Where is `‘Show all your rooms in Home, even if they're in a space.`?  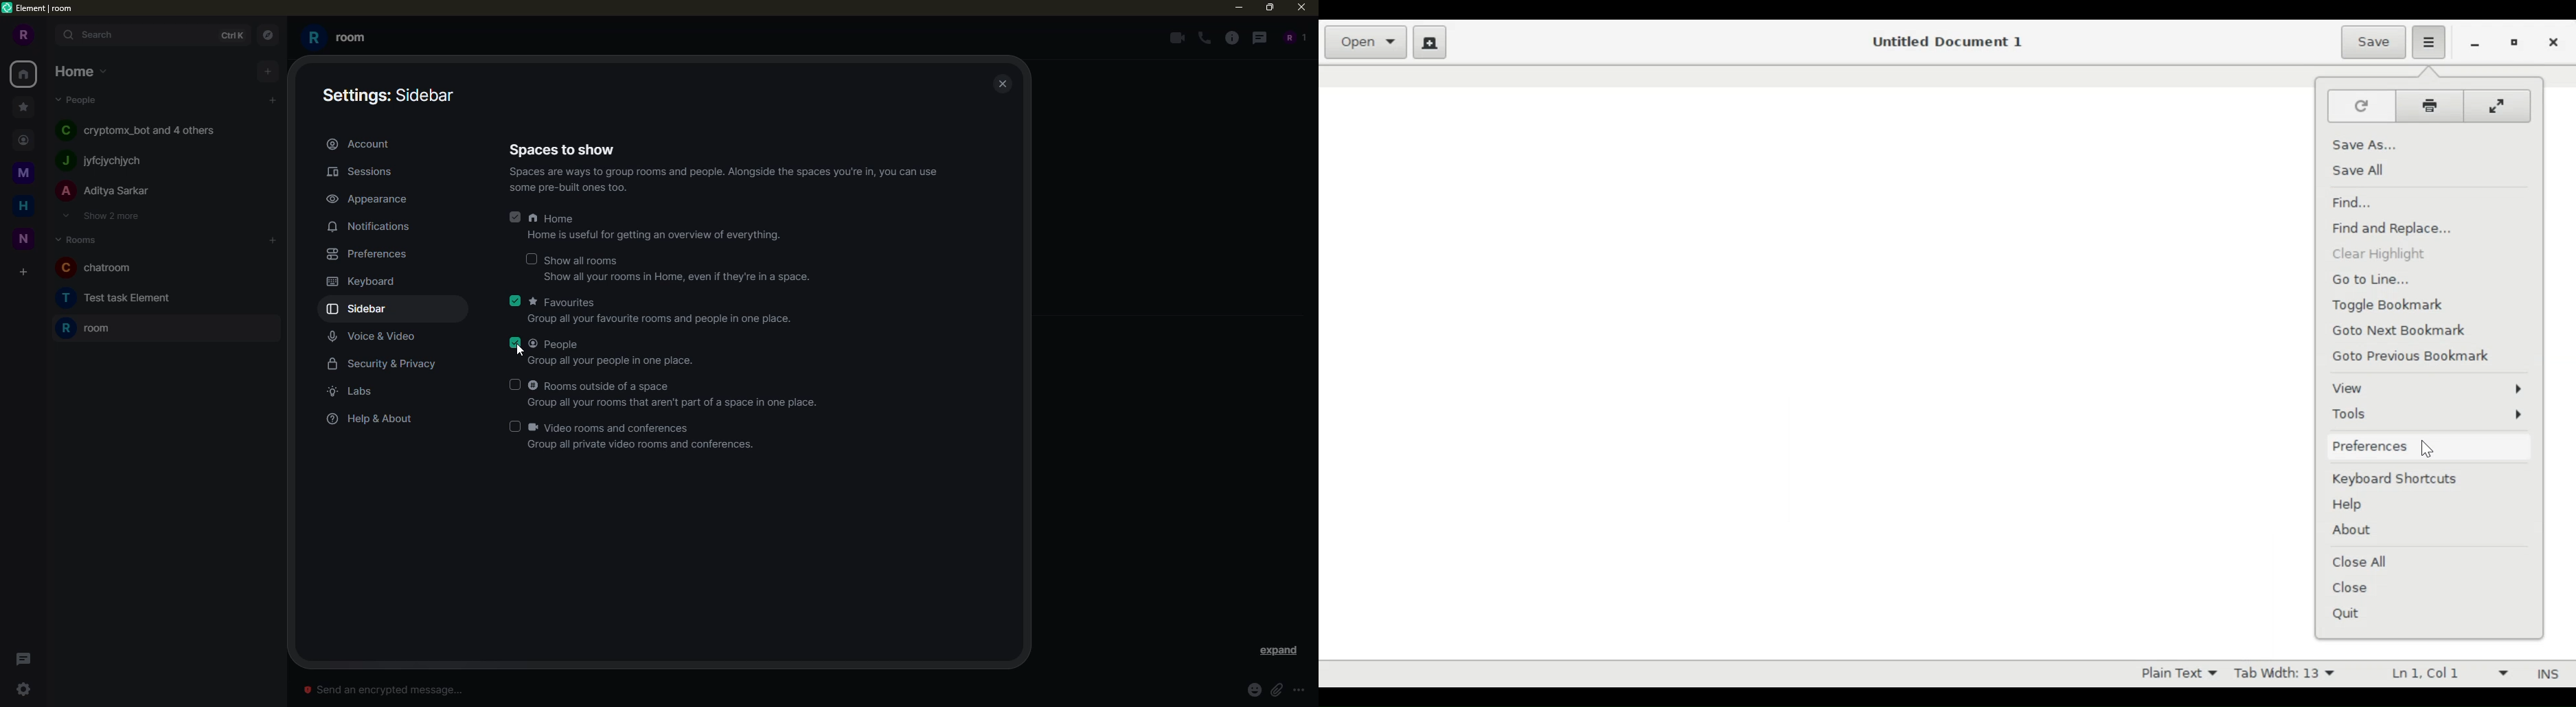 ‘Show all your rooms in Home, even if they're in a space. is located at coordinates (663, 281).